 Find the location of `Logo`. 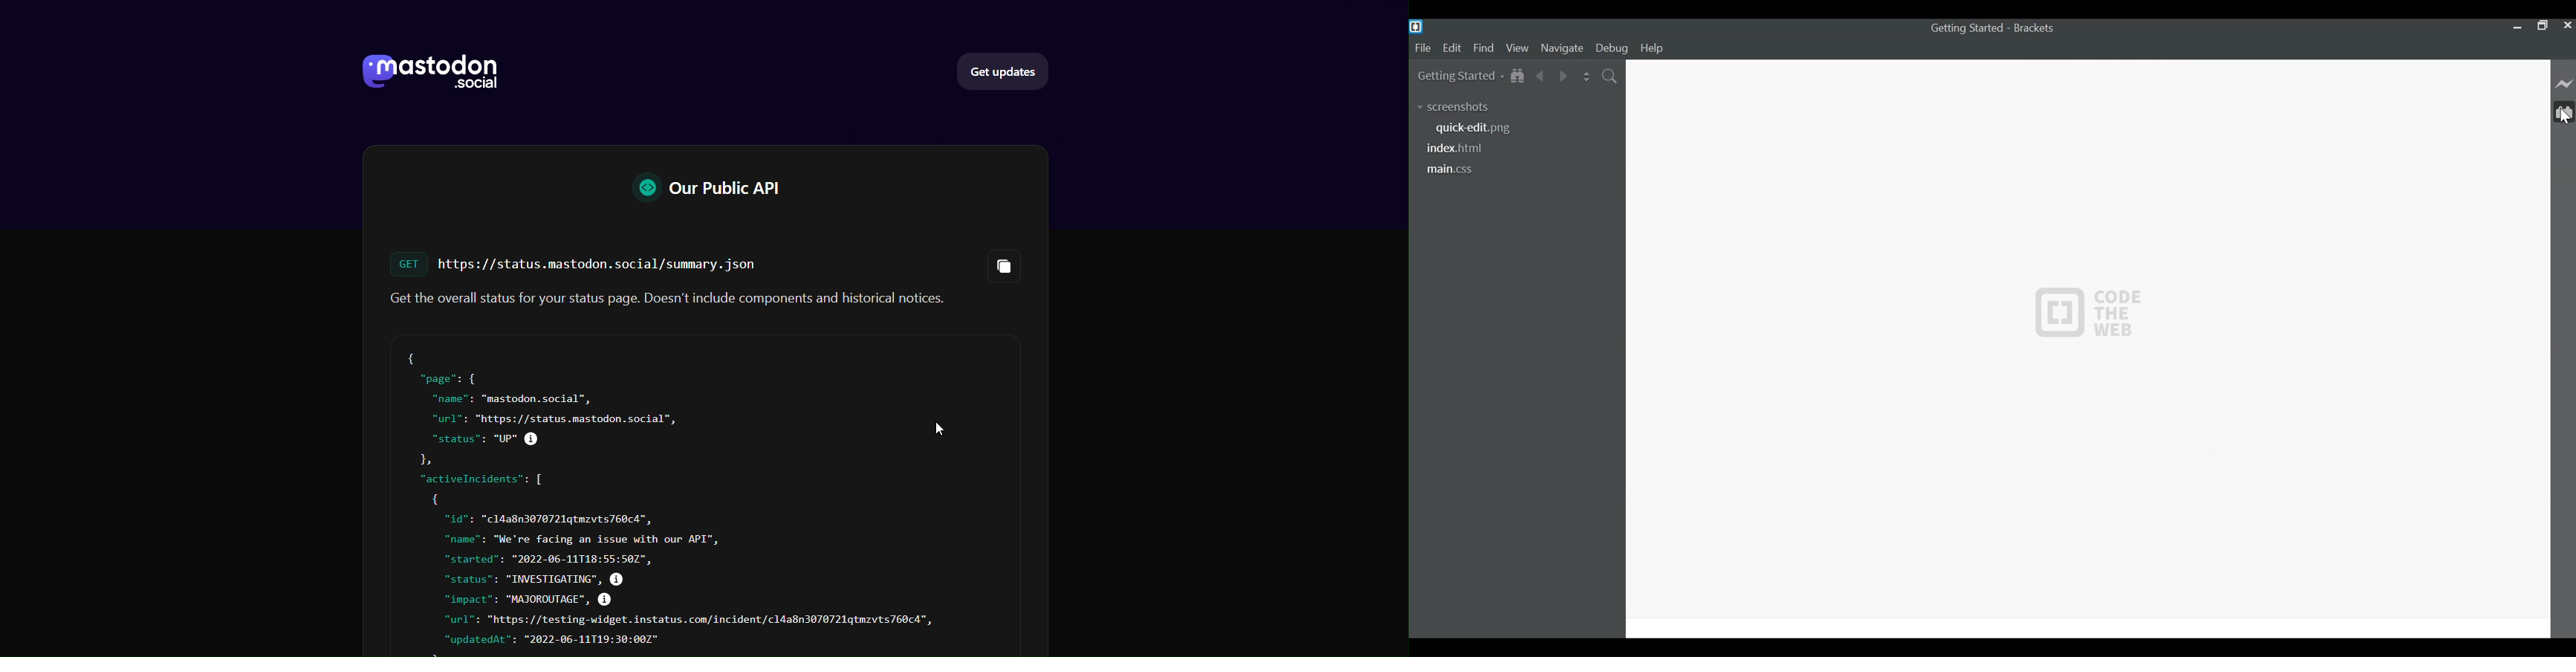

Logo is located at coordinates (2089, 315).